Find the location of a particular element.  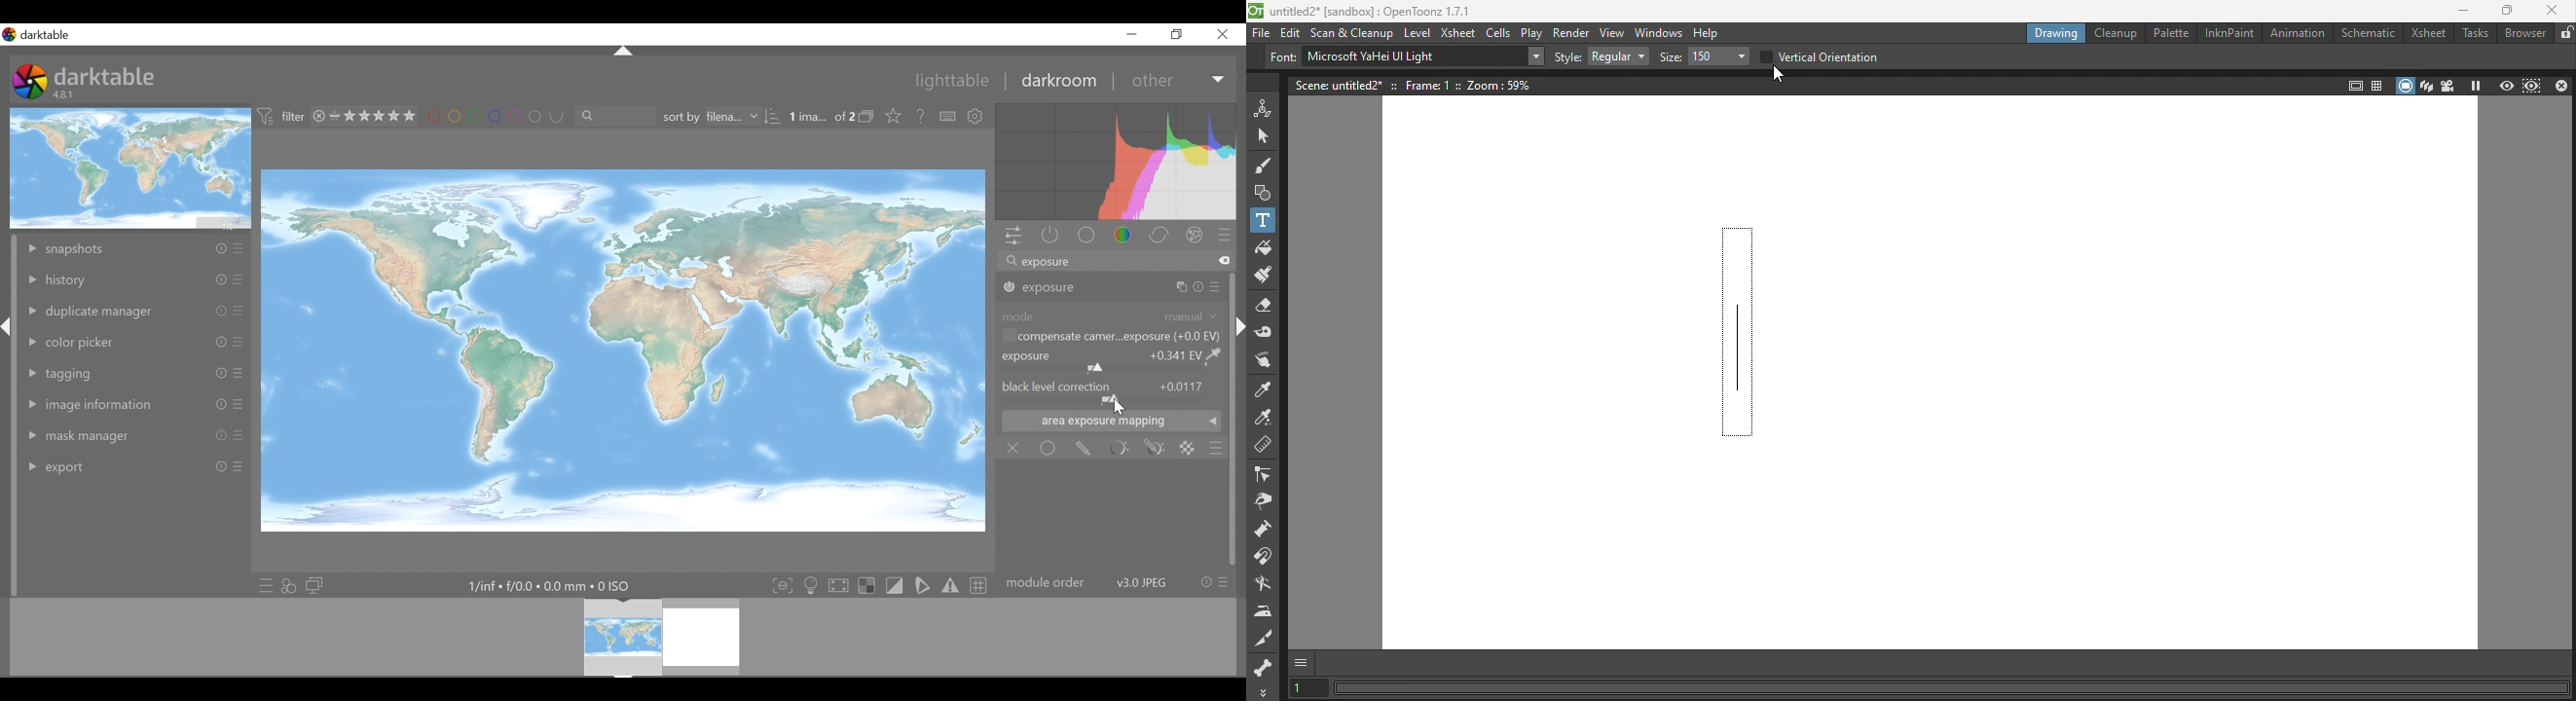

cursor is located at coordinates (1118, 409).